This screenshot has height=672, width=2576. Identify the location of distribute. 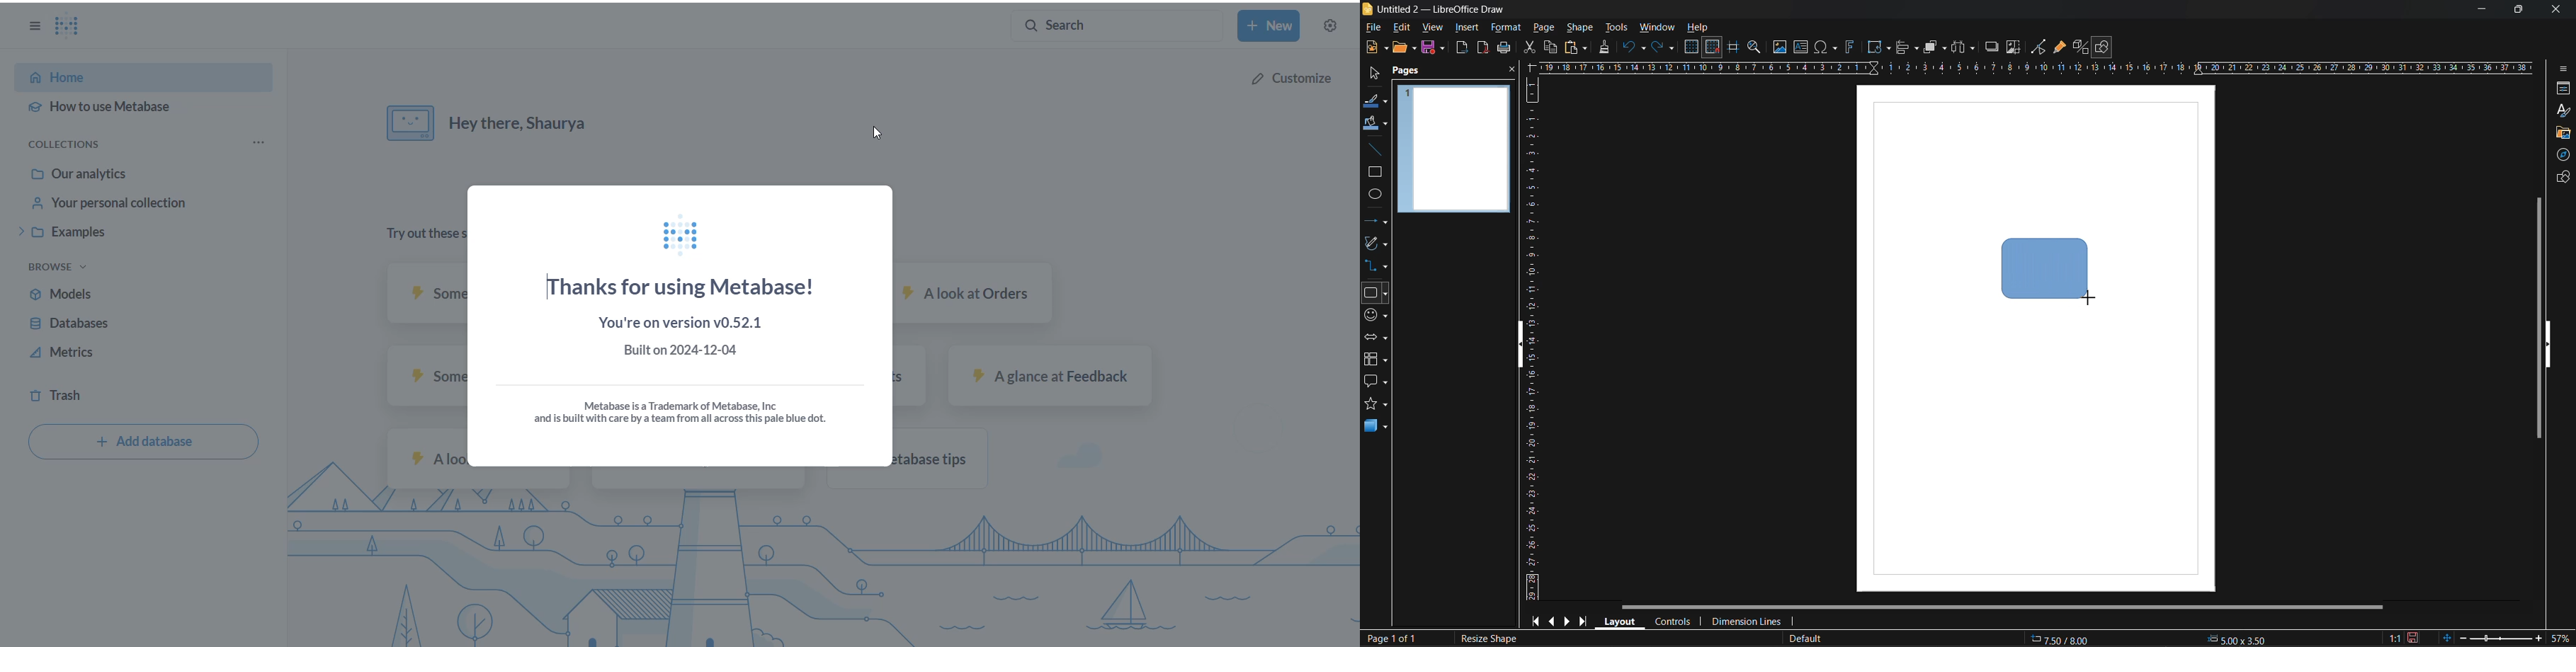
(1965, 47).